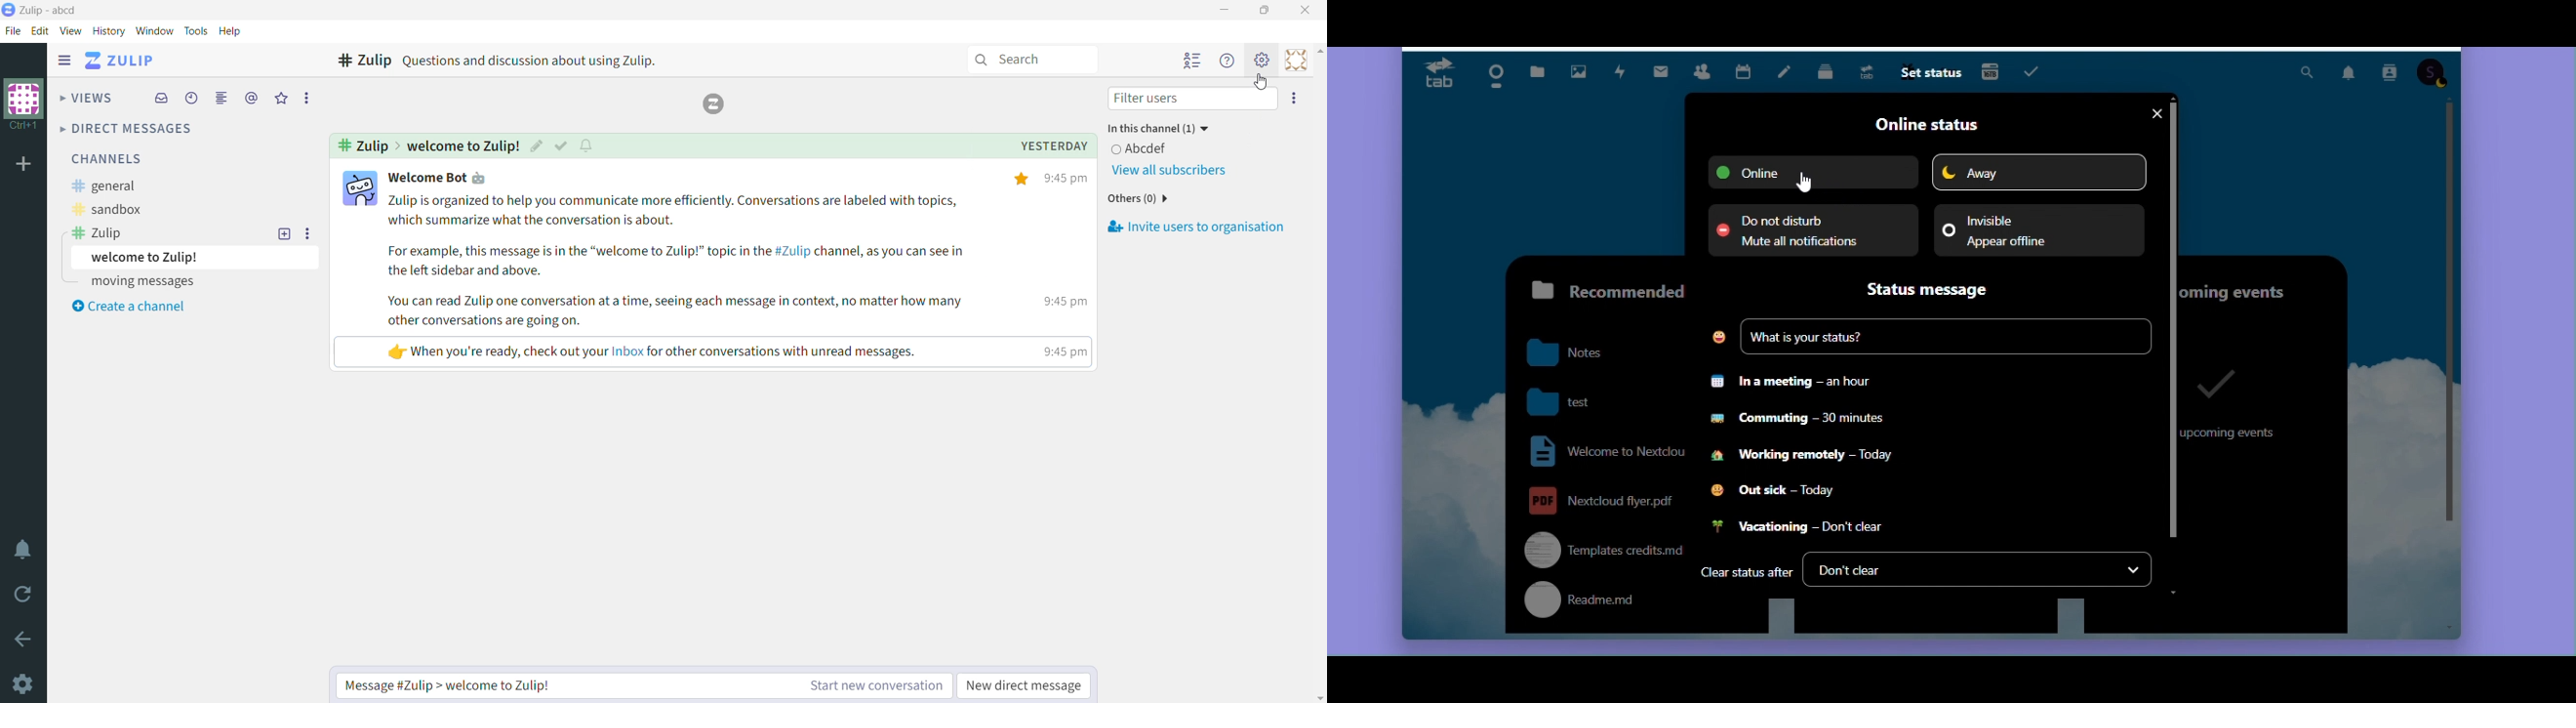 This screenshot has width=2576, height=728. Describe the element at coordinates (2175, 316) in the screenshot. I see `Vertical scrollbar` at that location.